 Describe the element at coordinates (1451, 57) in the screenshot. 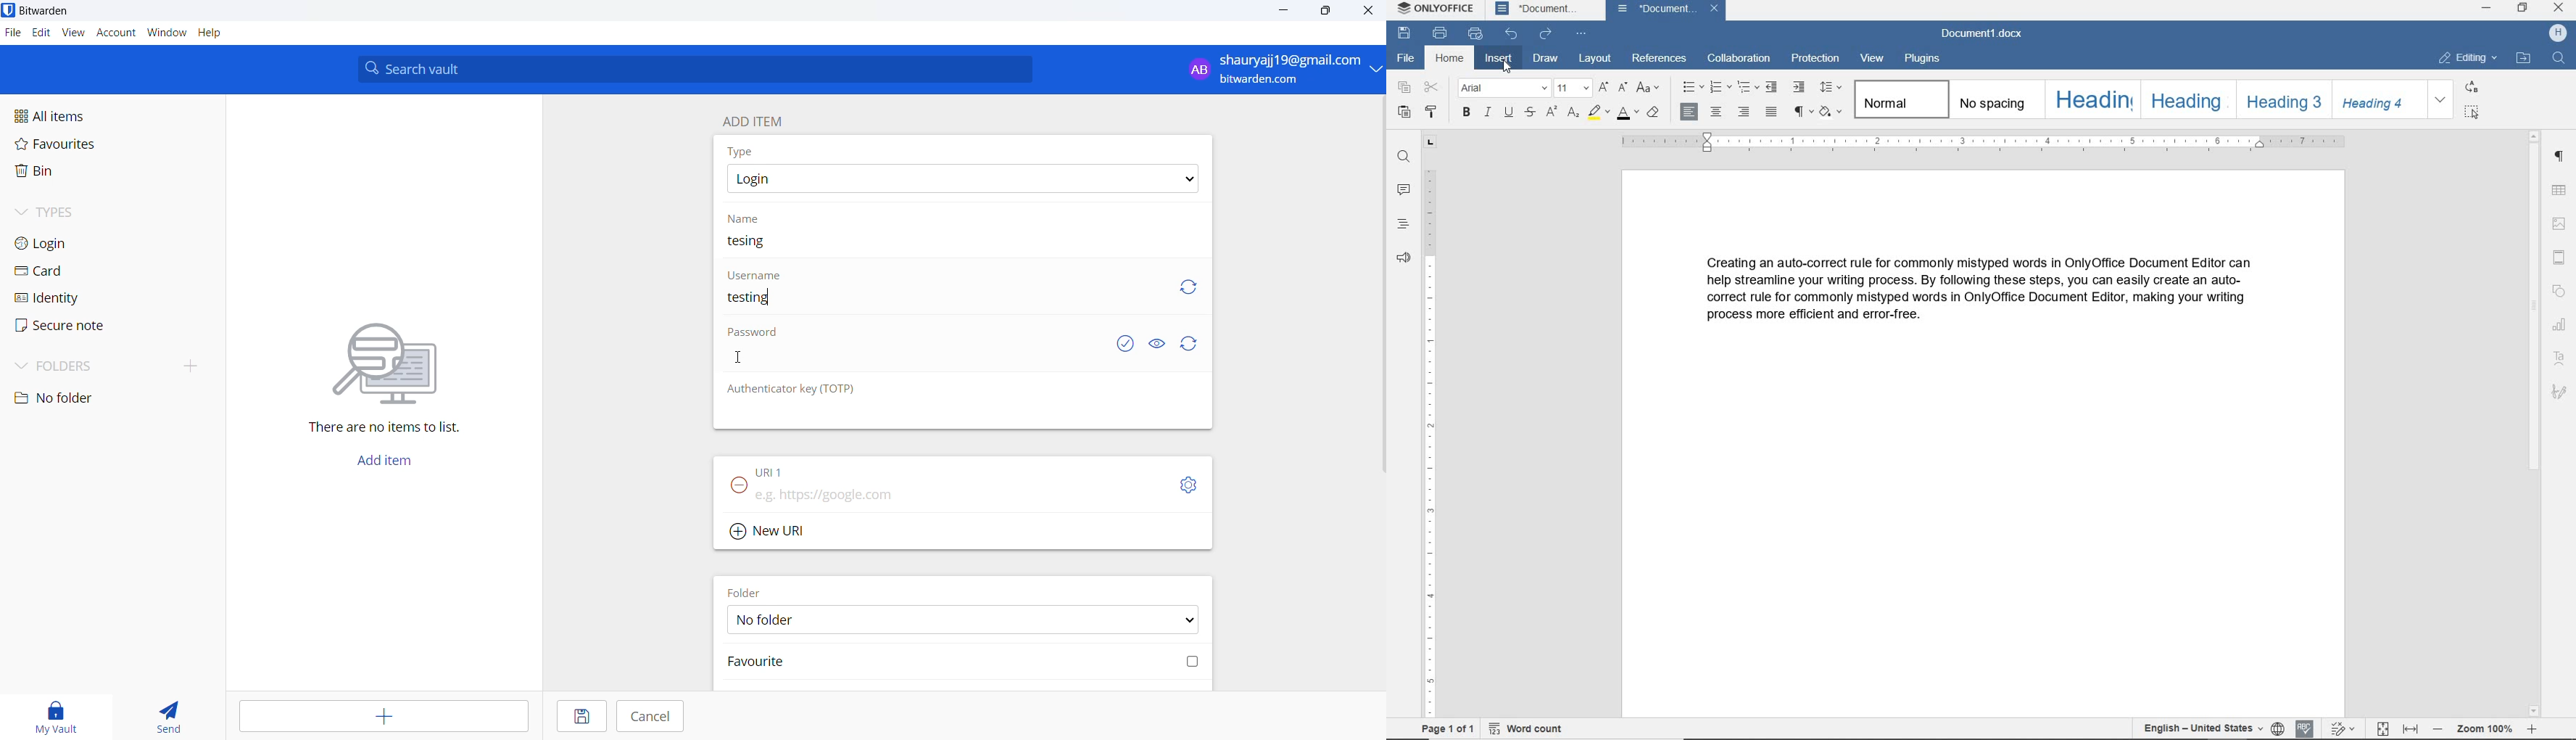

I see `home` at that location.